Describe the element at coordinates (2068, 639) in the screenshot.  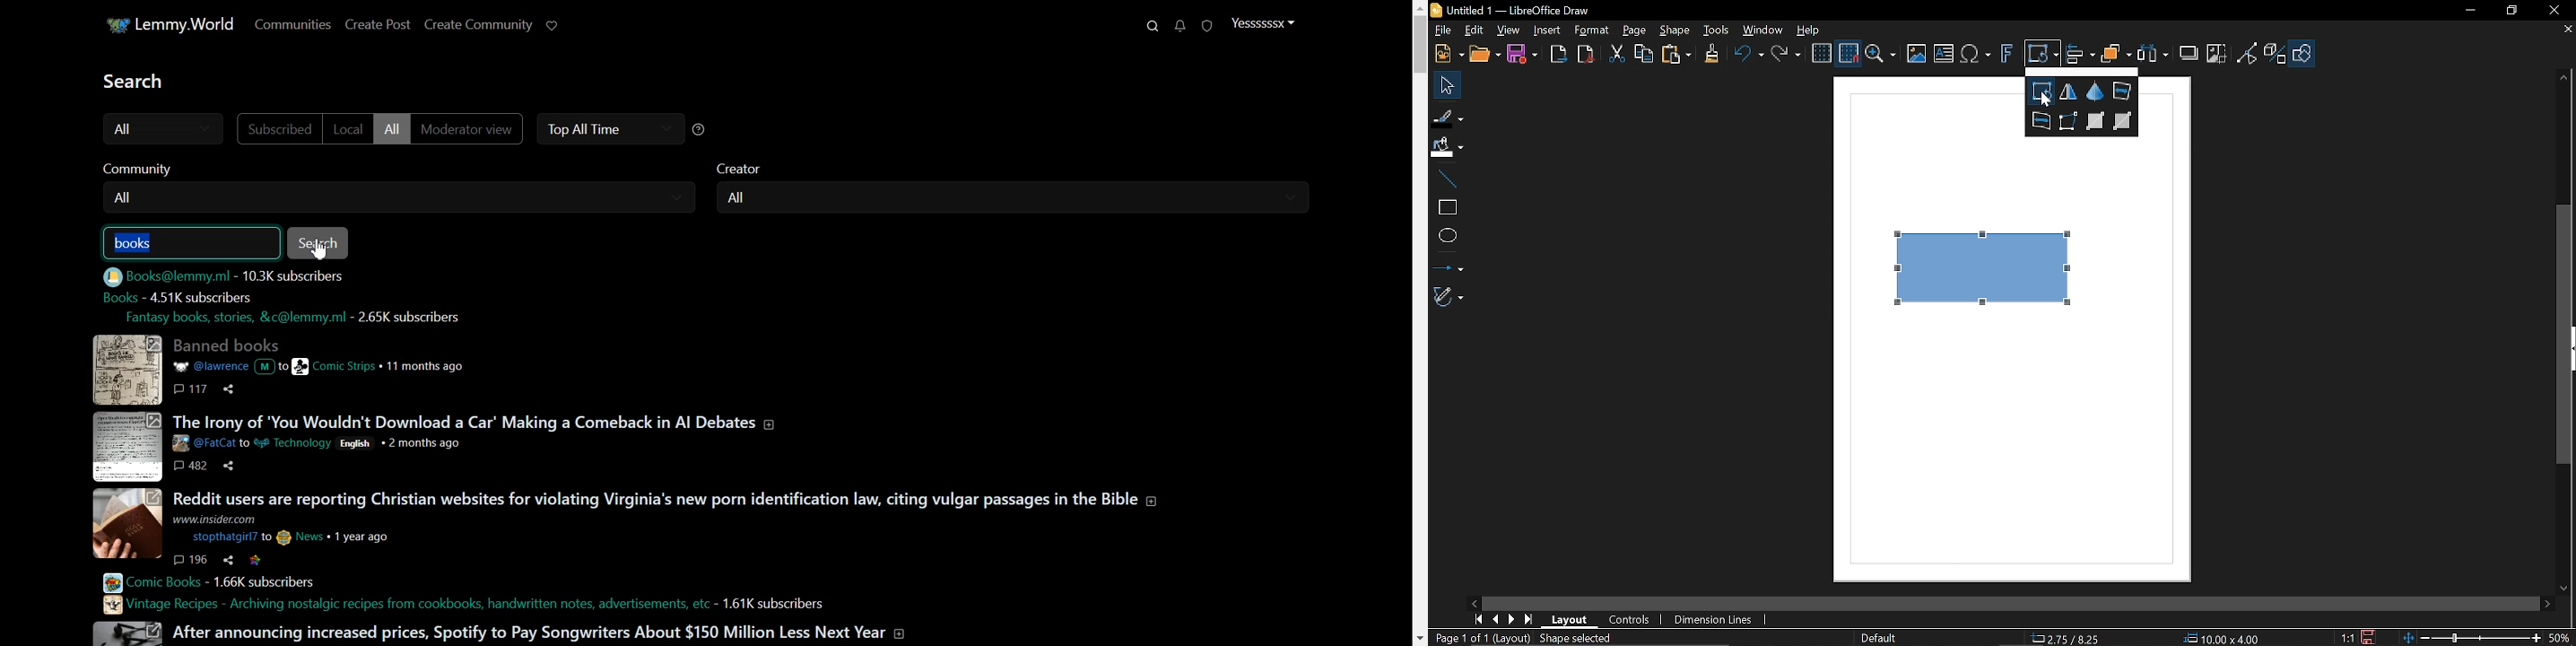
I see `2.75/8.25 (Cursor Position)` at that location.